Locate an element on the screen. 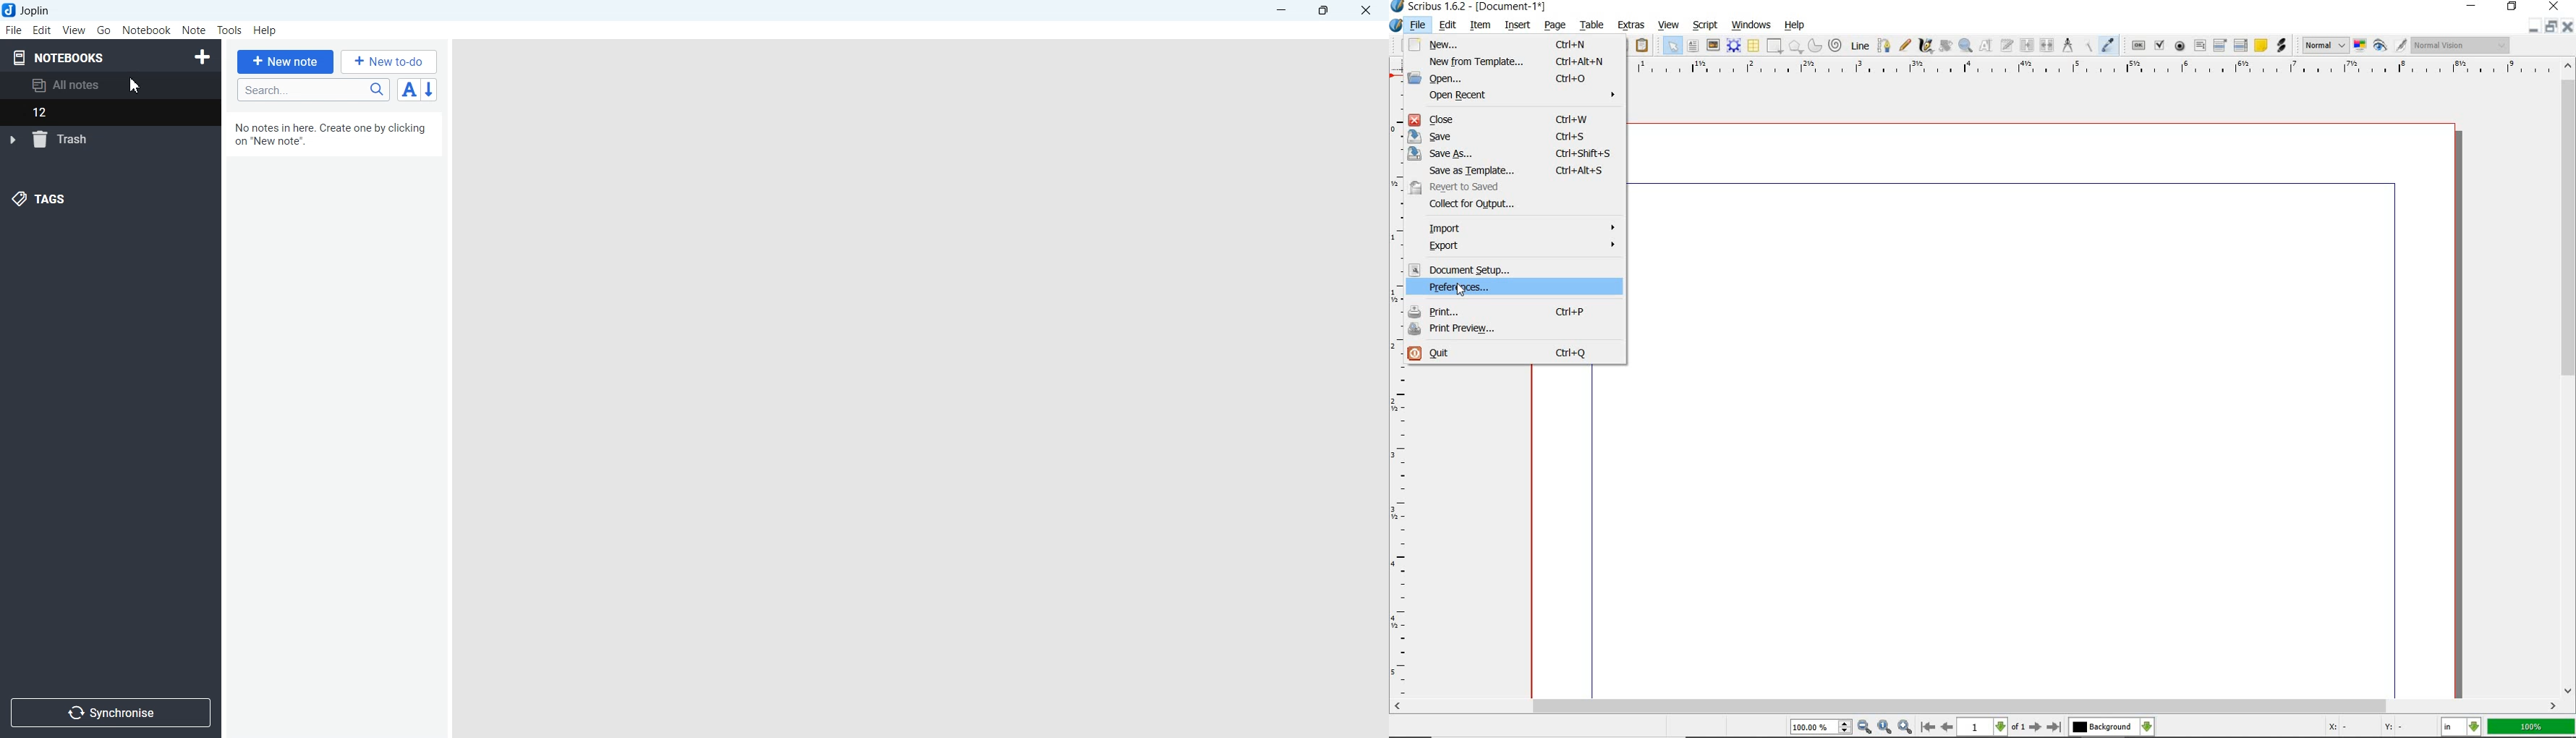  insert is located at coordinates (1517, 25).